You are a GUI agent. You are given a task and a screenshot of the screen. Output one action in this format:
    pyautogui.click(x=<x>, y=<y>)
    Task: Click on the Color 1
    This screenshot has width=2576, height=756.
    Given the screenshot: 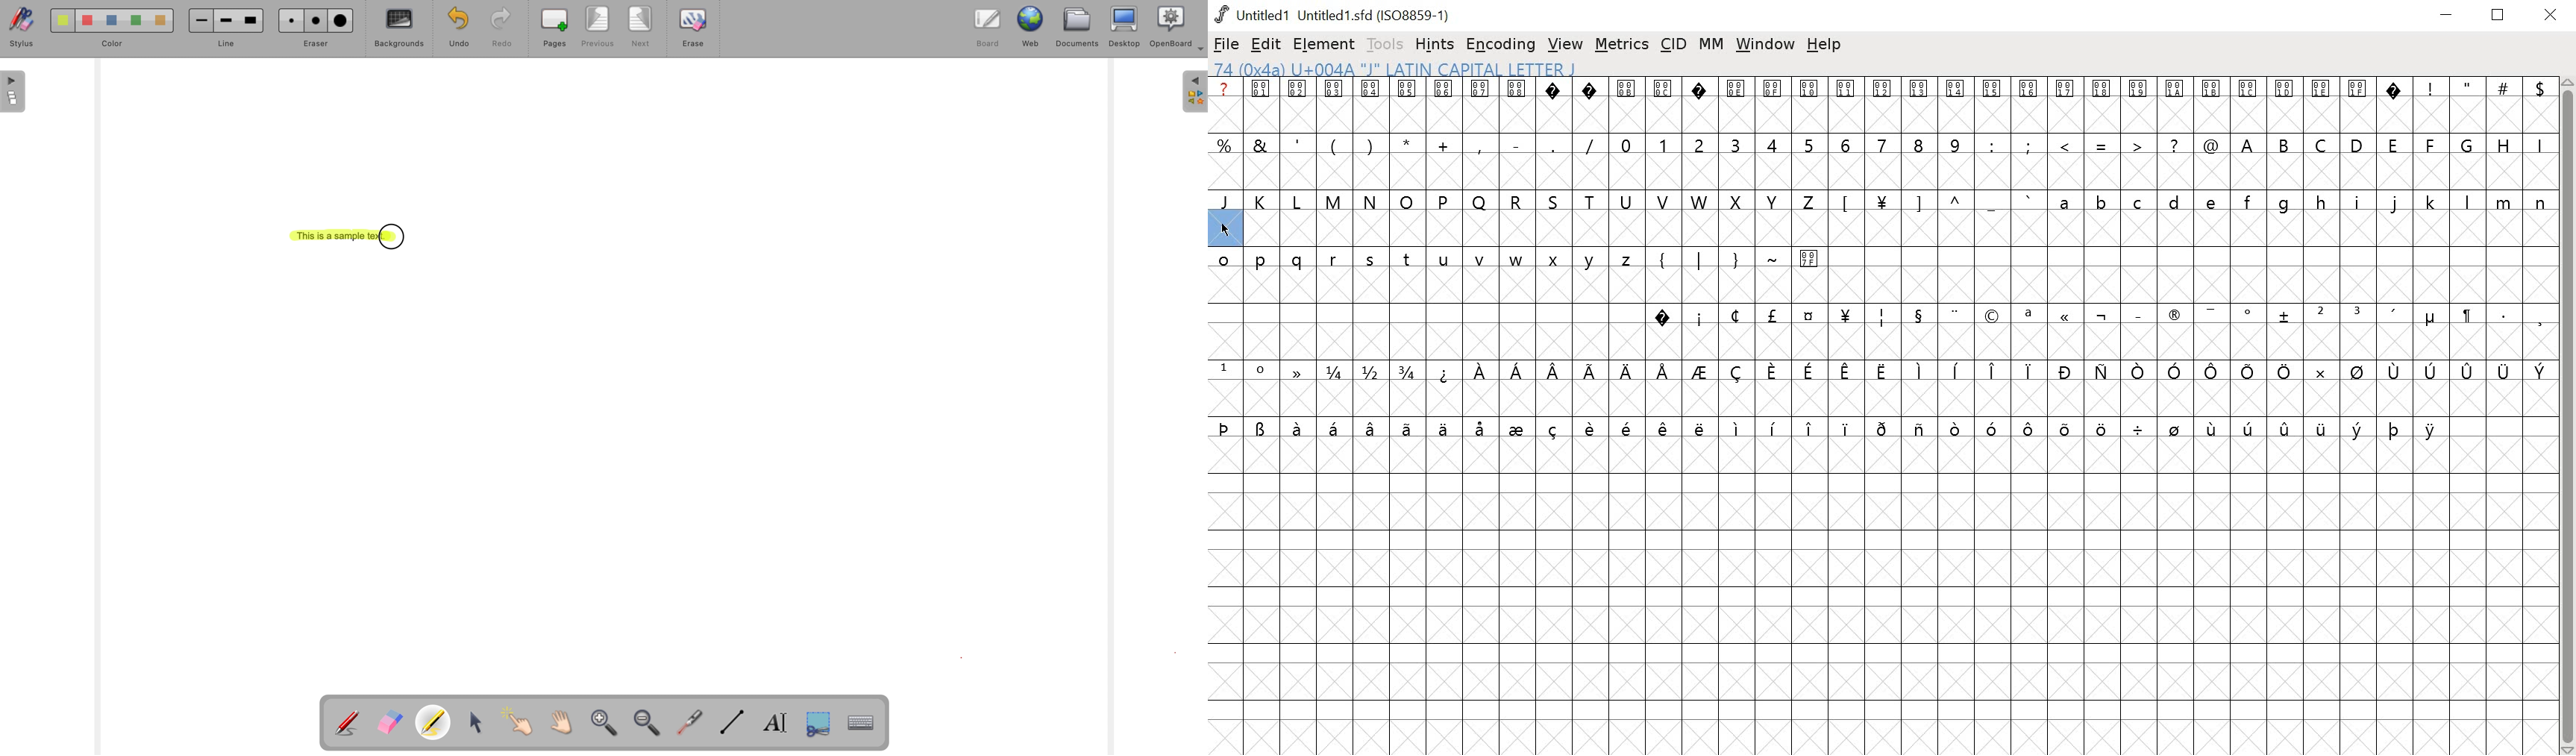 What is the action you would take?
    pyautogui.click(x=64, y=21)
    